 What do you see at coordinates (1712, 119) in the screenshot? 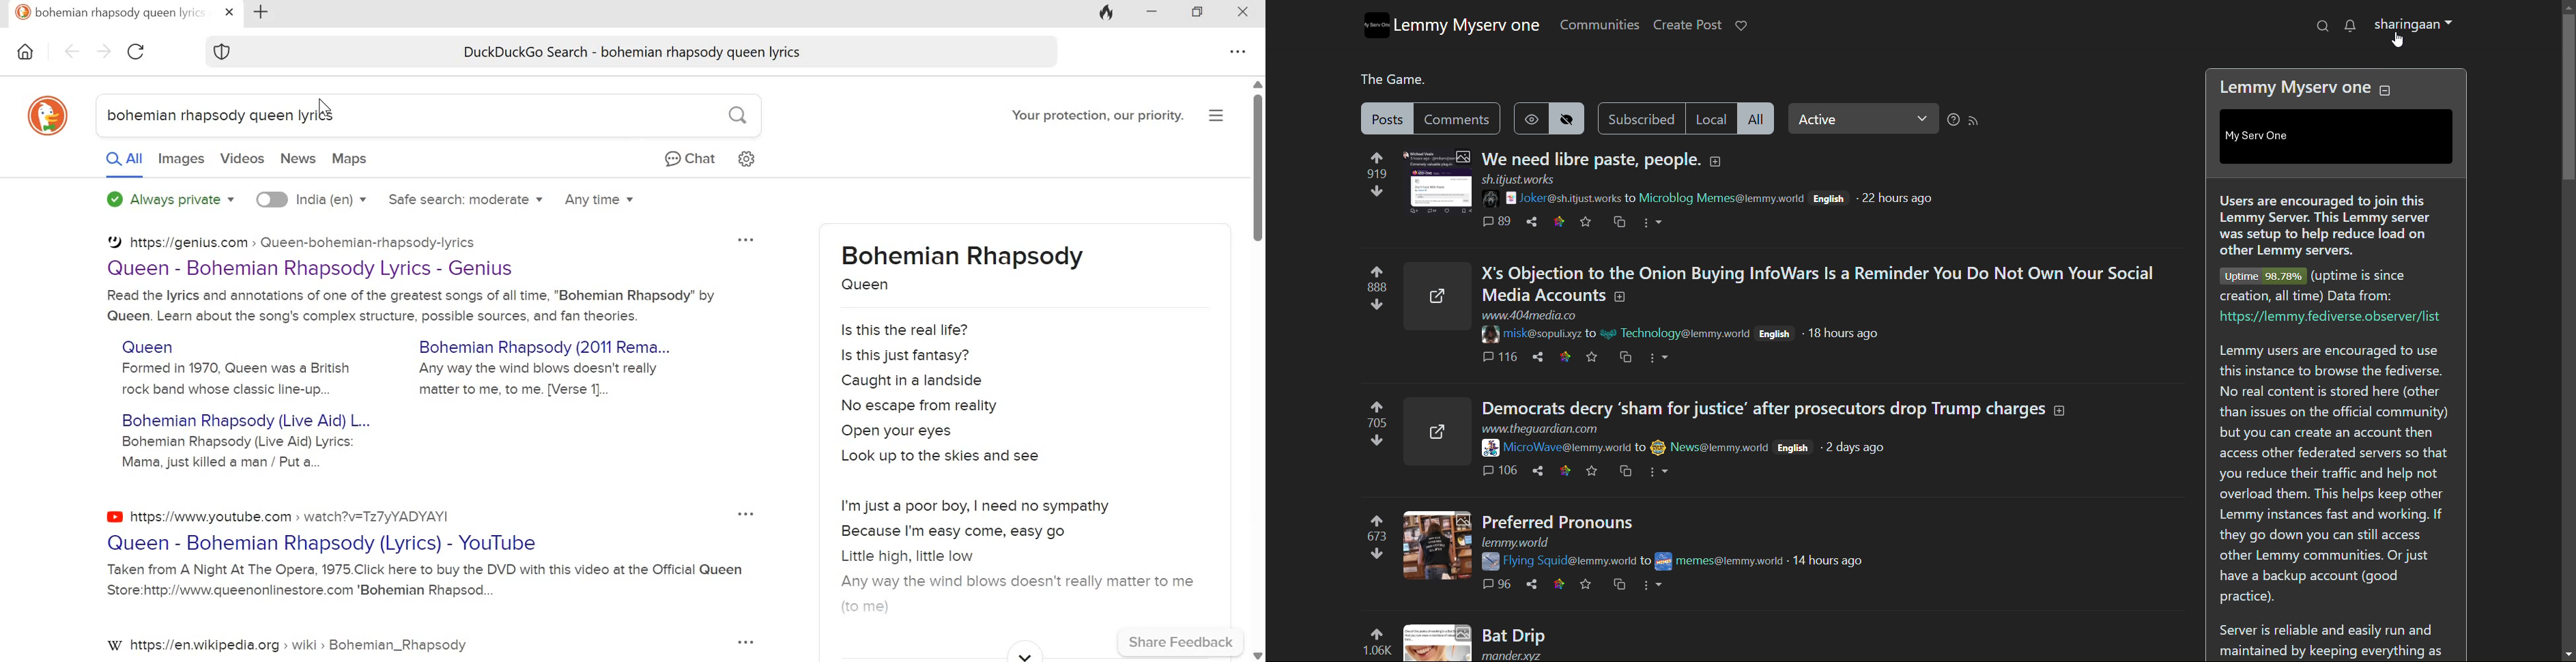
I see `local` at bounding box center [1712, 119].